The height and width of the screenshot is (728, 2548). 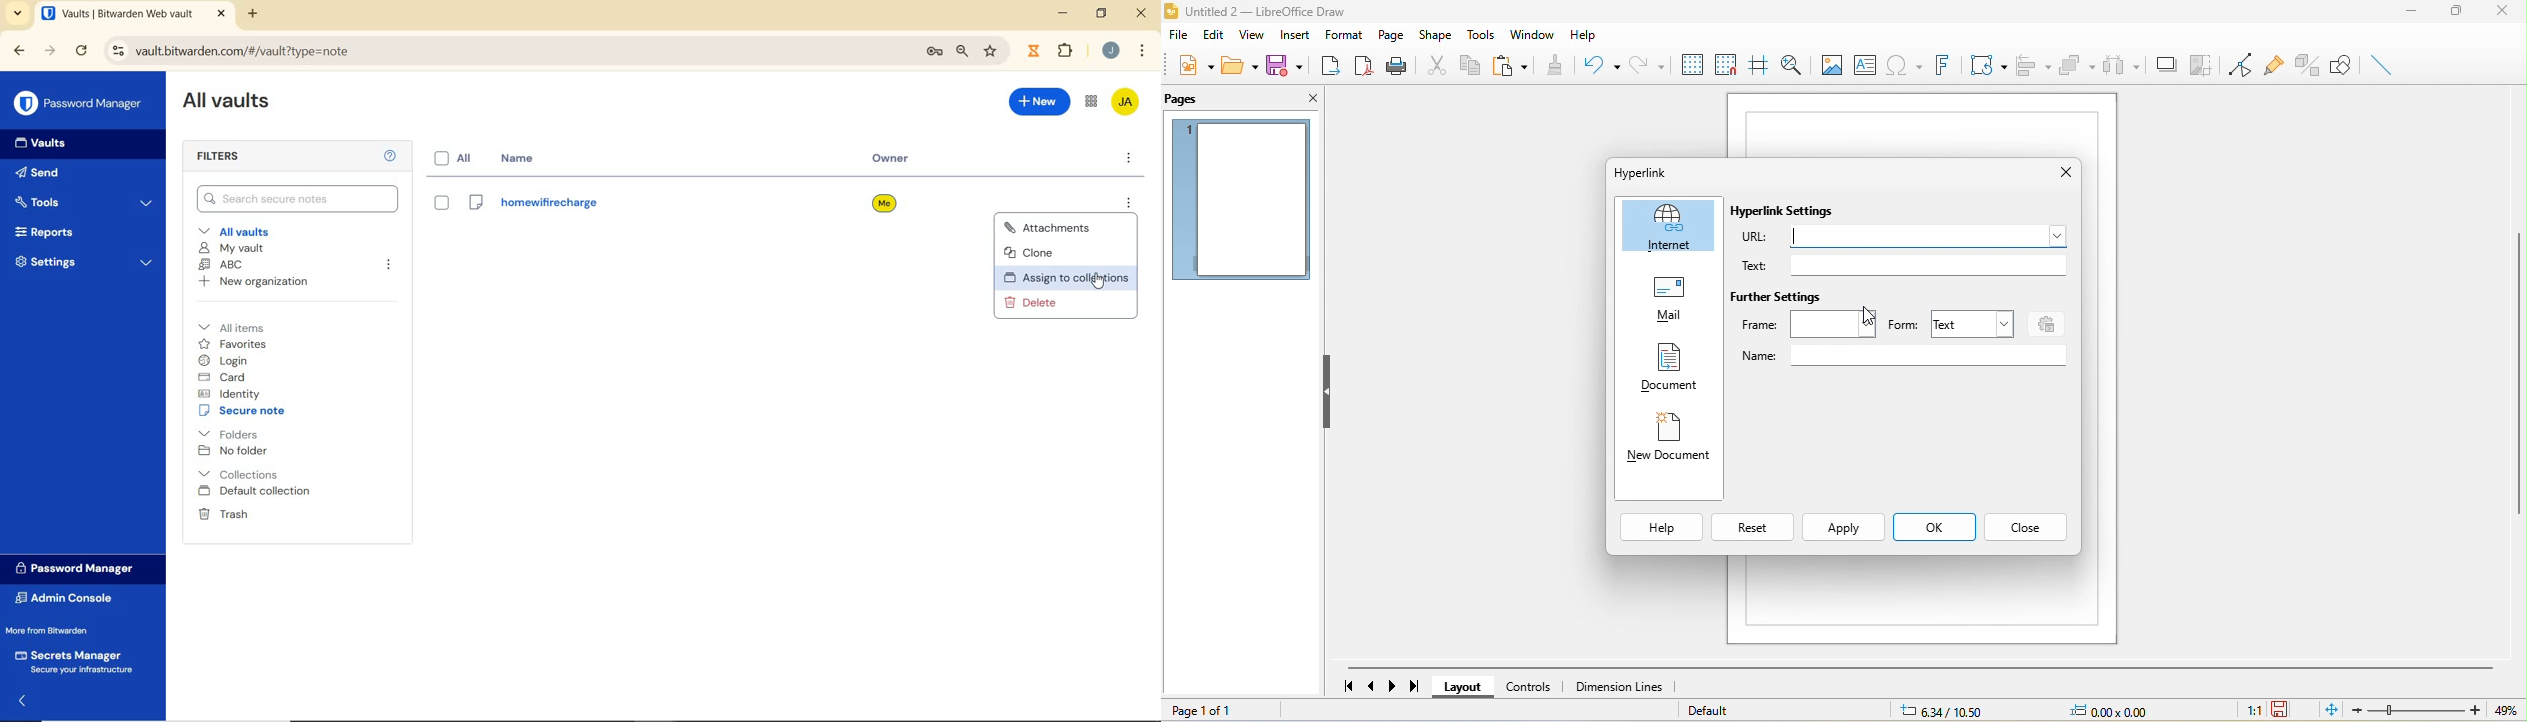 I want to click on close, so click(x=2060, y=172).